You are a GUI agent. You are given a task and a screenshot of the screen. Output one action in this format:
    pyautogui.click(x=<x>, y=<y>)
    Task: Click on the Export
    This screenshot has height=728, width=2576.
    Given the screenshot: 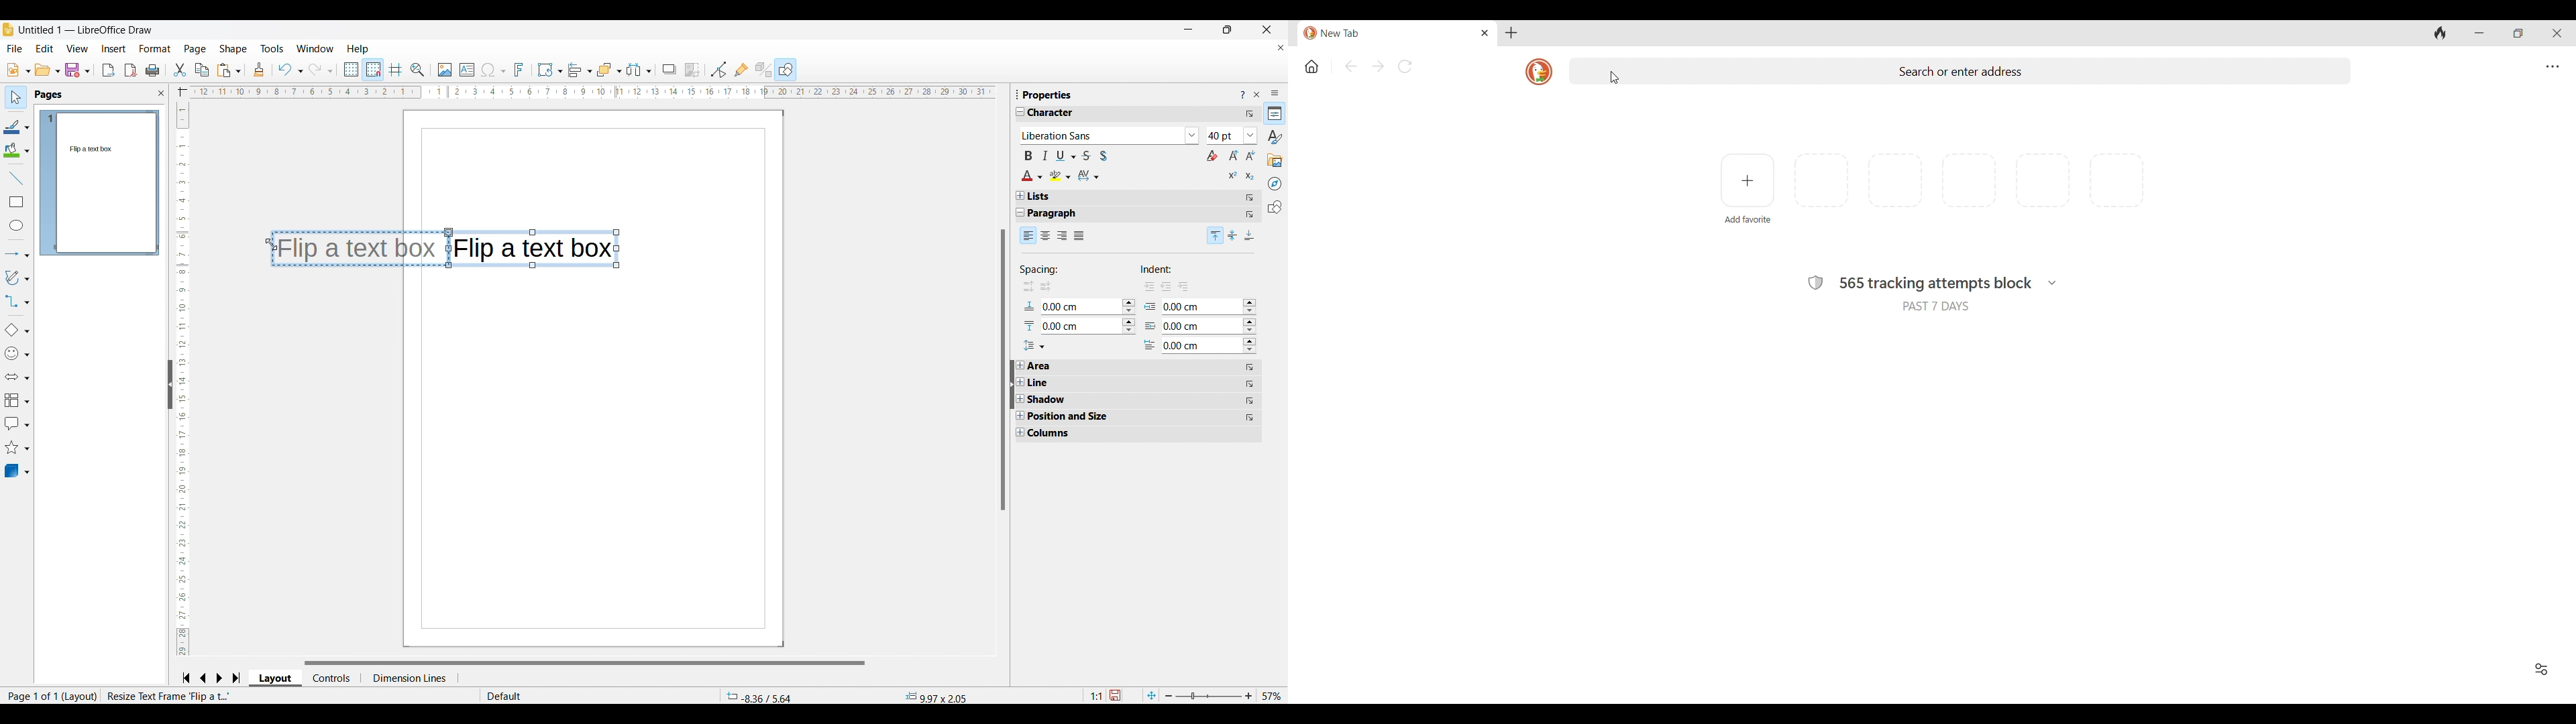 What is the action you would take?
    pyautogui.click(x=109, y=70)
    